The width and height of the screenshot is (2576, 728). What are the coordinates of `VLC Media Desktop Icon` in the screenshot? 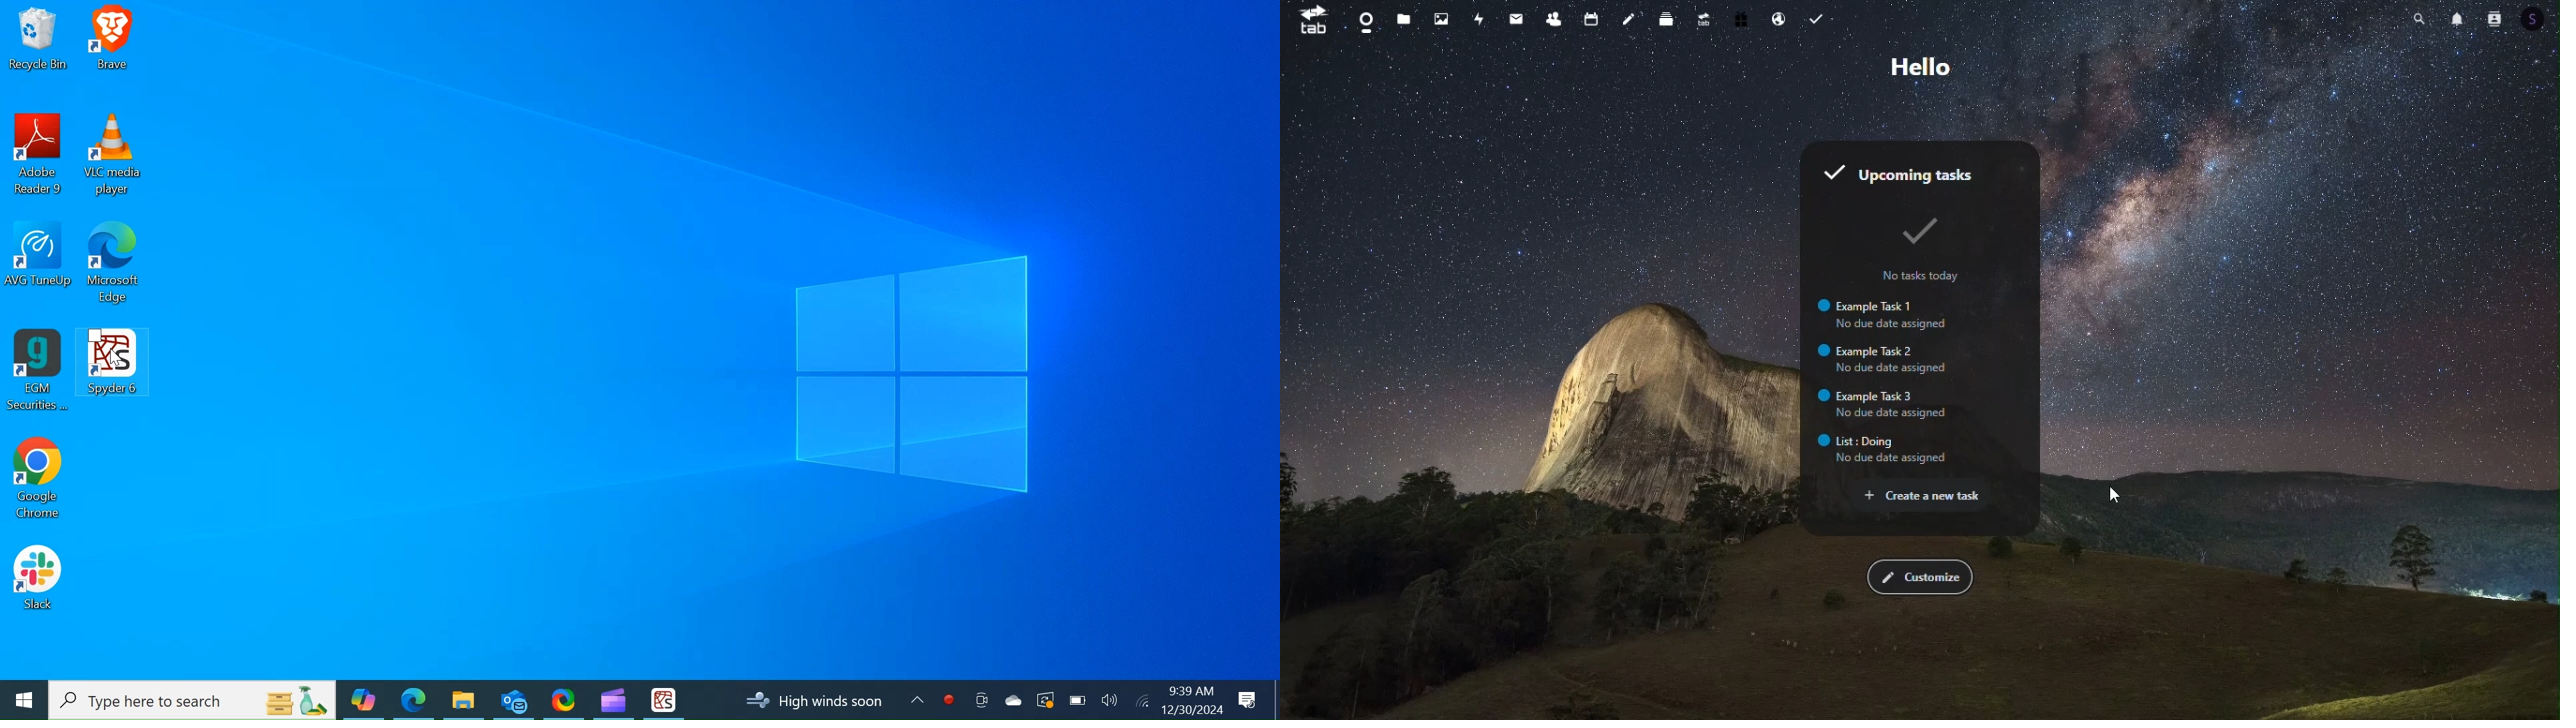 It's located at (113, 157).